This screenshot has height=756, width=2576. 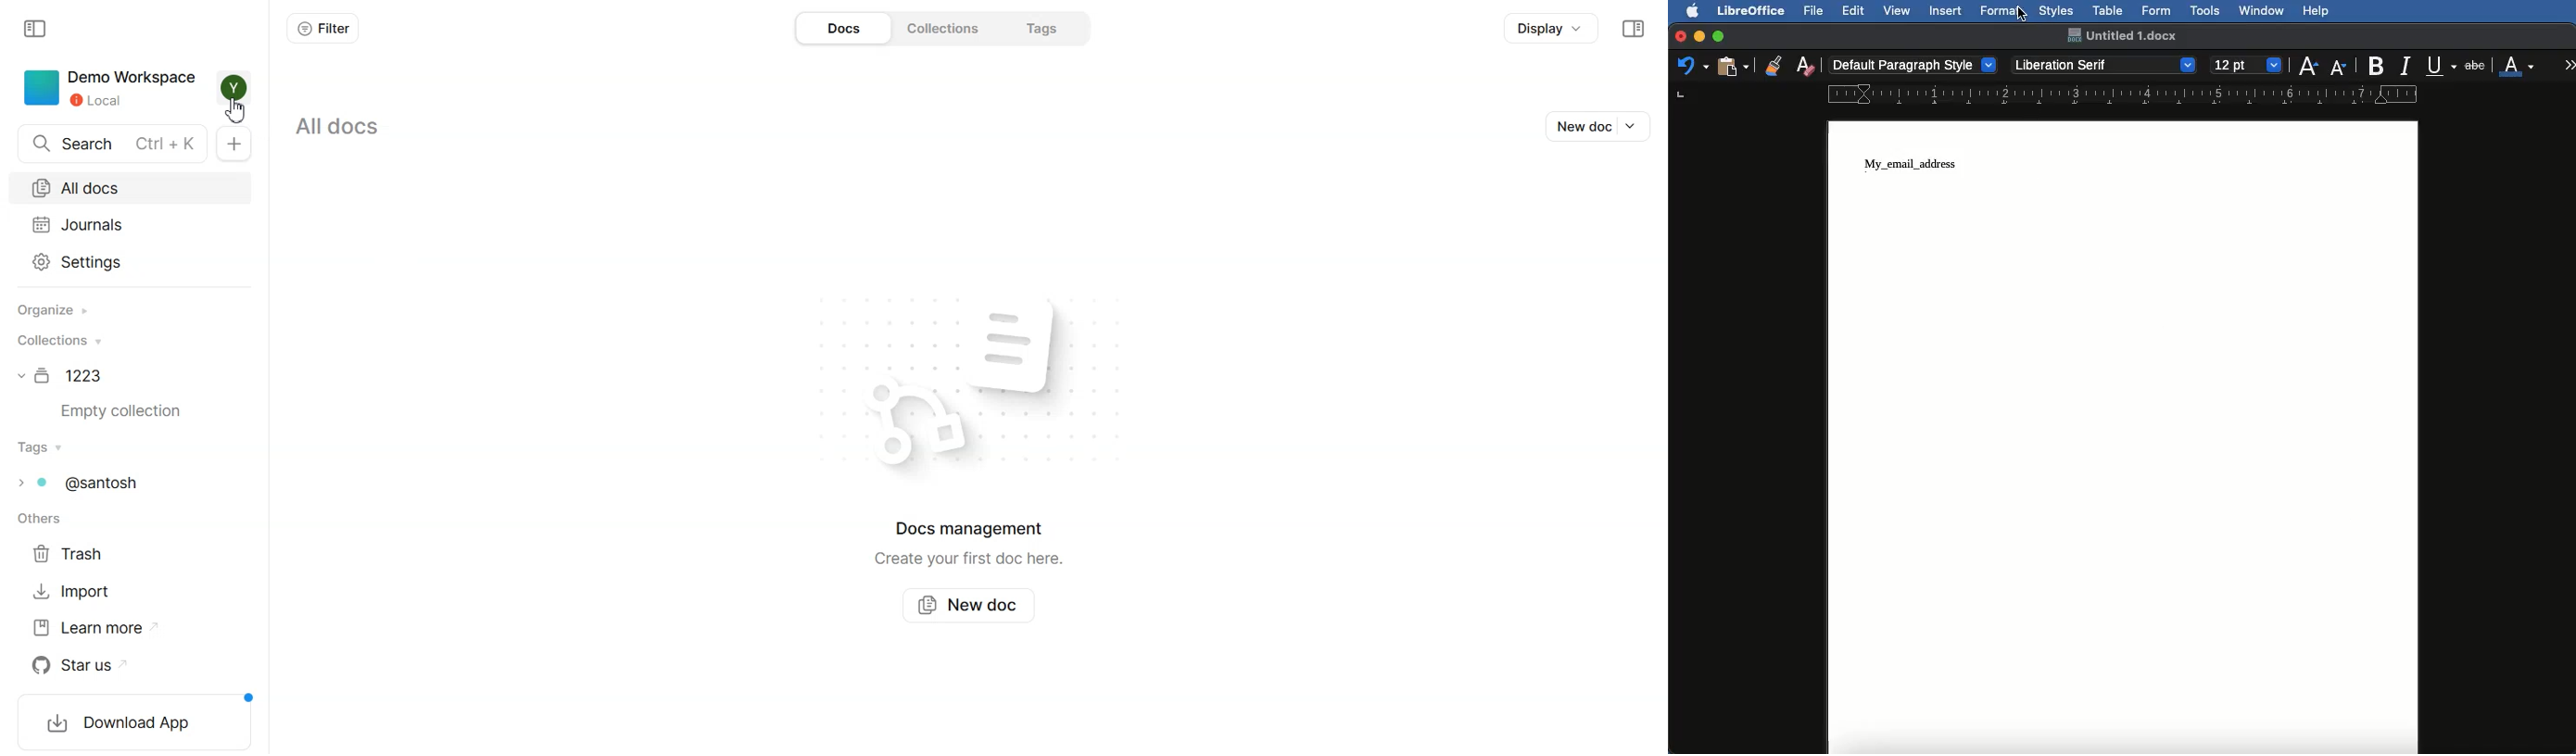 What do you see at coordinates (1046, 345) in the screenshot?
I see `Visual element` at bounding box center [1046, 345].